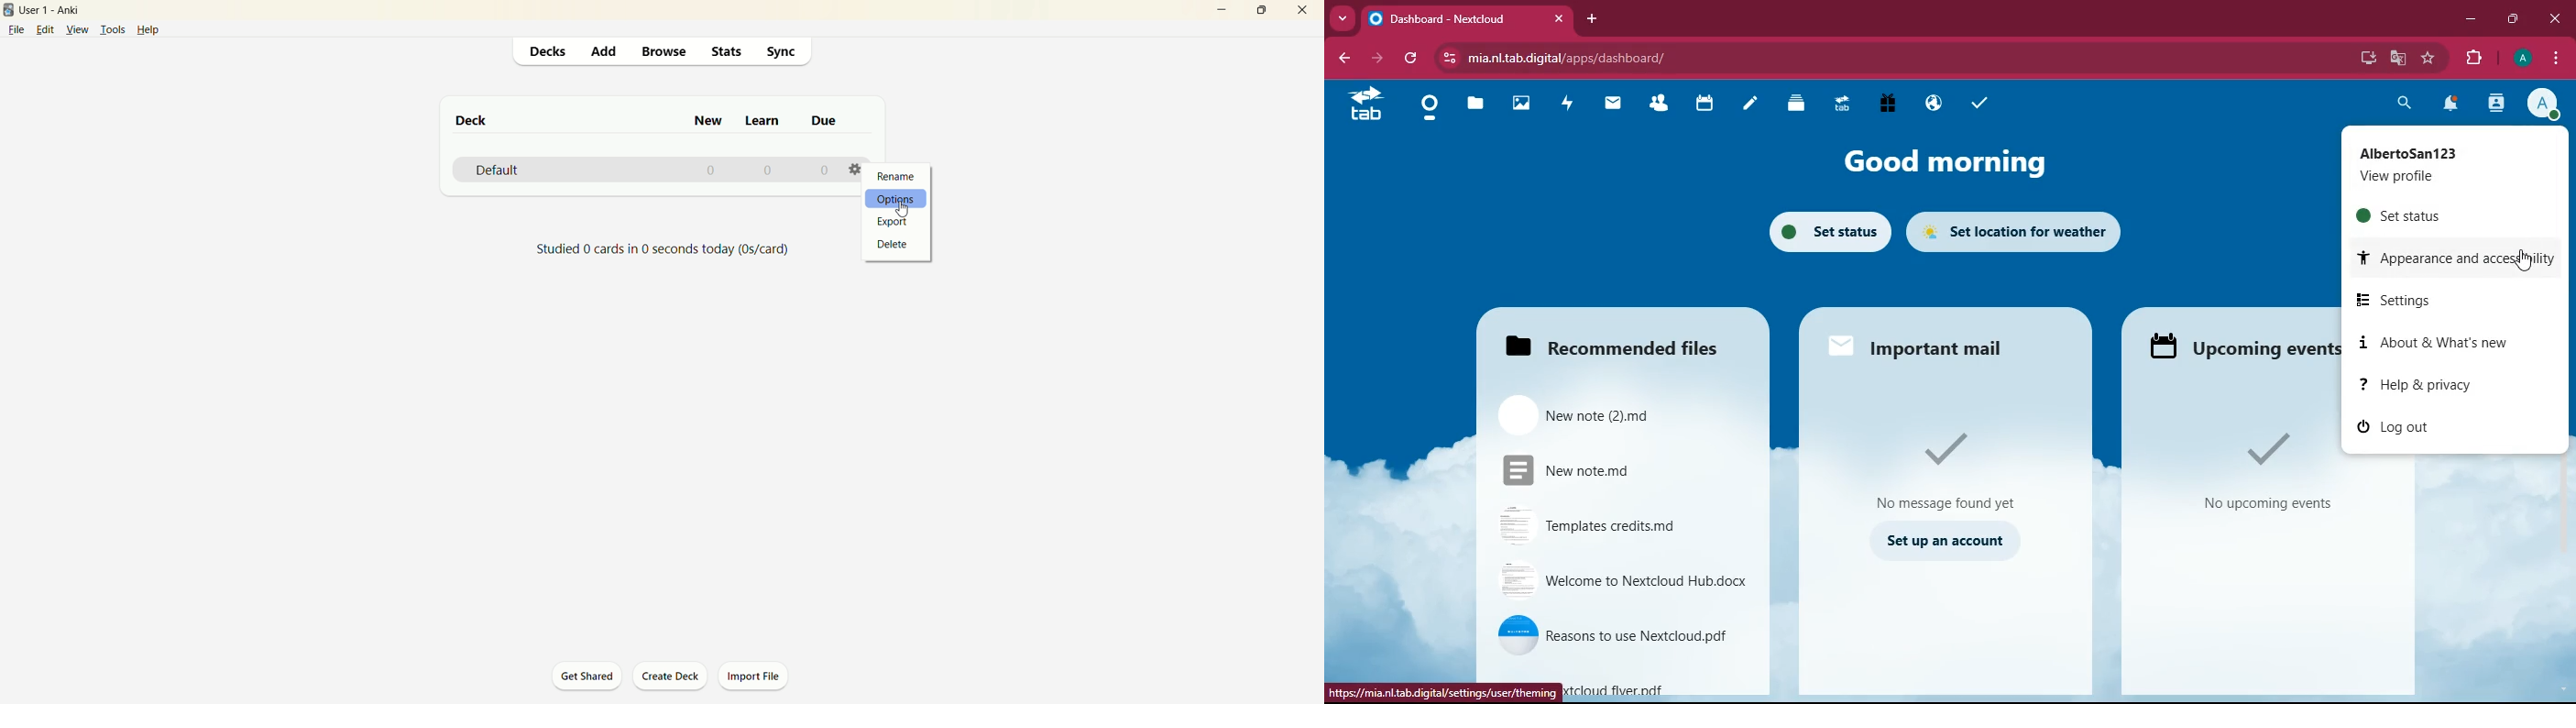 This screenshot has height=728, width=2576. Describe the element at coordinates (1376, 59) in the screenshot. I see `forward` at that location.